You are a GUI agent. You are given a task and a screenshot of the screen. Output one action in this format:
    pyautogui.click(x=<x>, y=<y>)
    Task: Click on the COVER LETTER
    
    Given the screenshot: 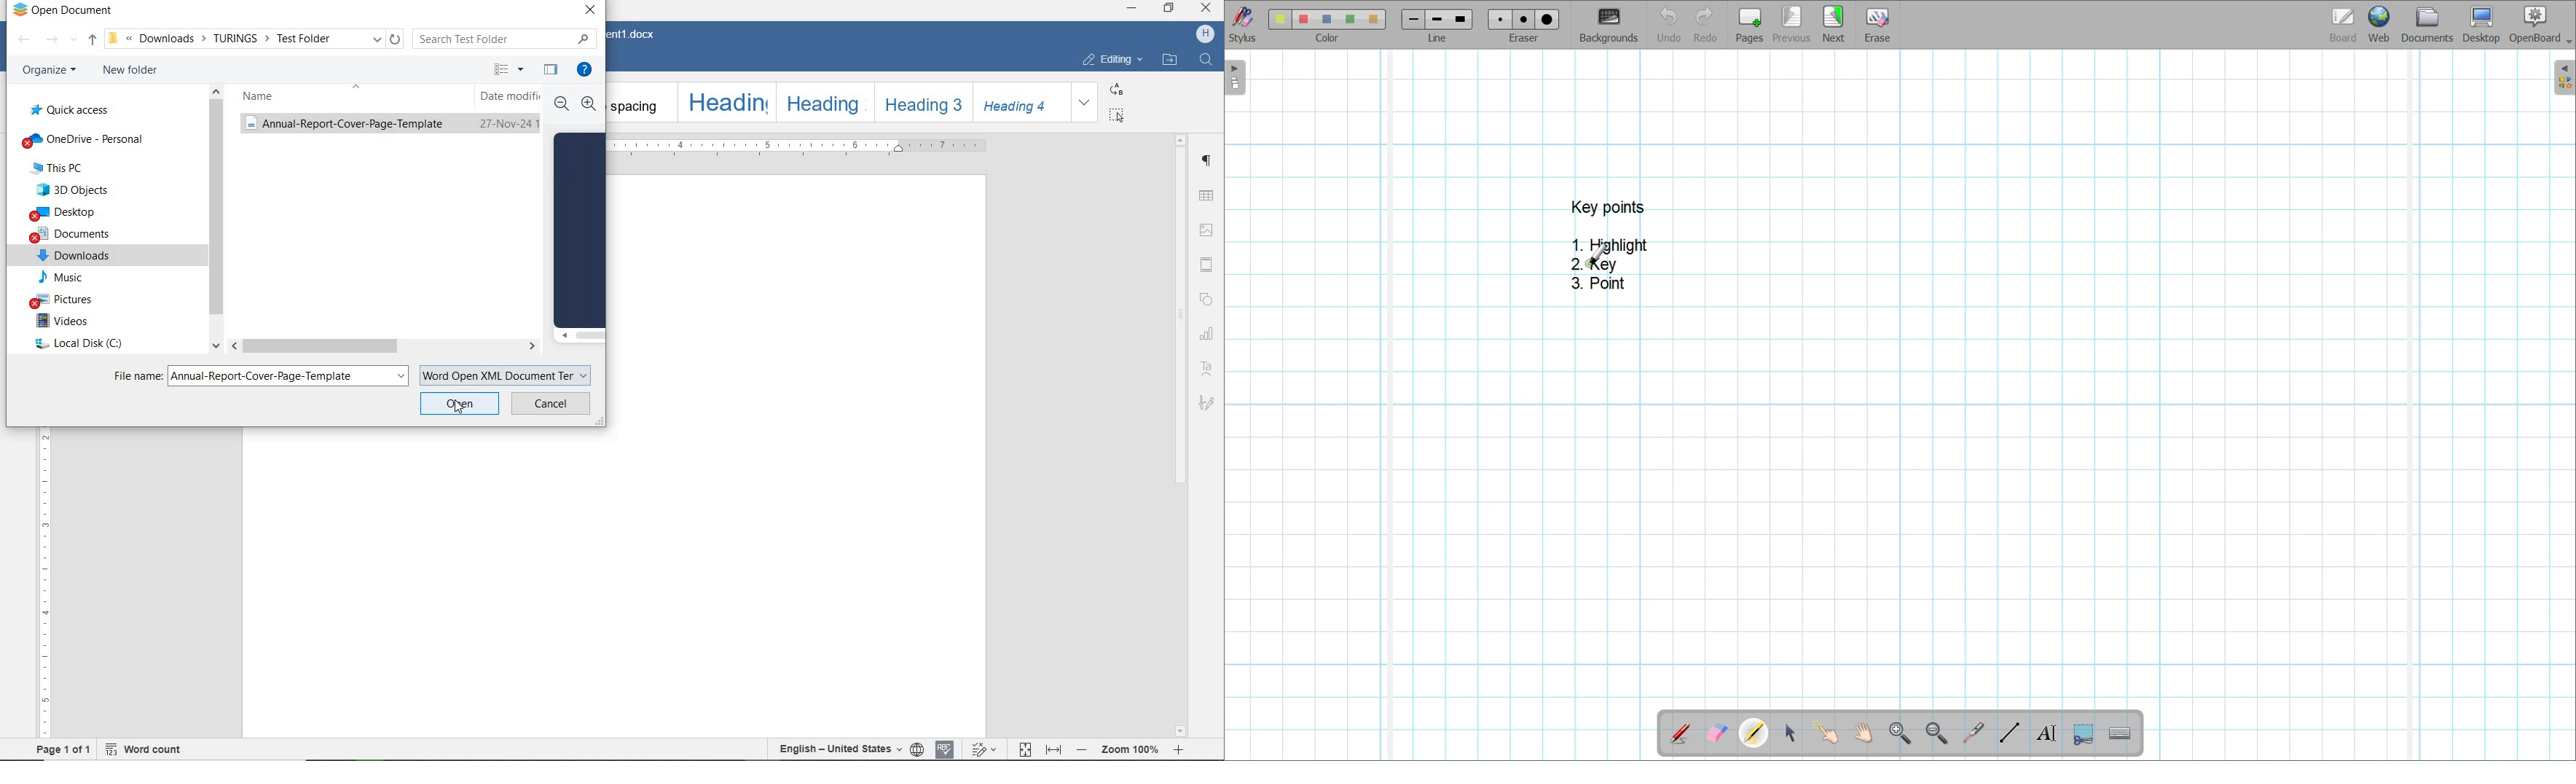 What is the action you would take?
    pyautogui.click(x=390, y=124)
    